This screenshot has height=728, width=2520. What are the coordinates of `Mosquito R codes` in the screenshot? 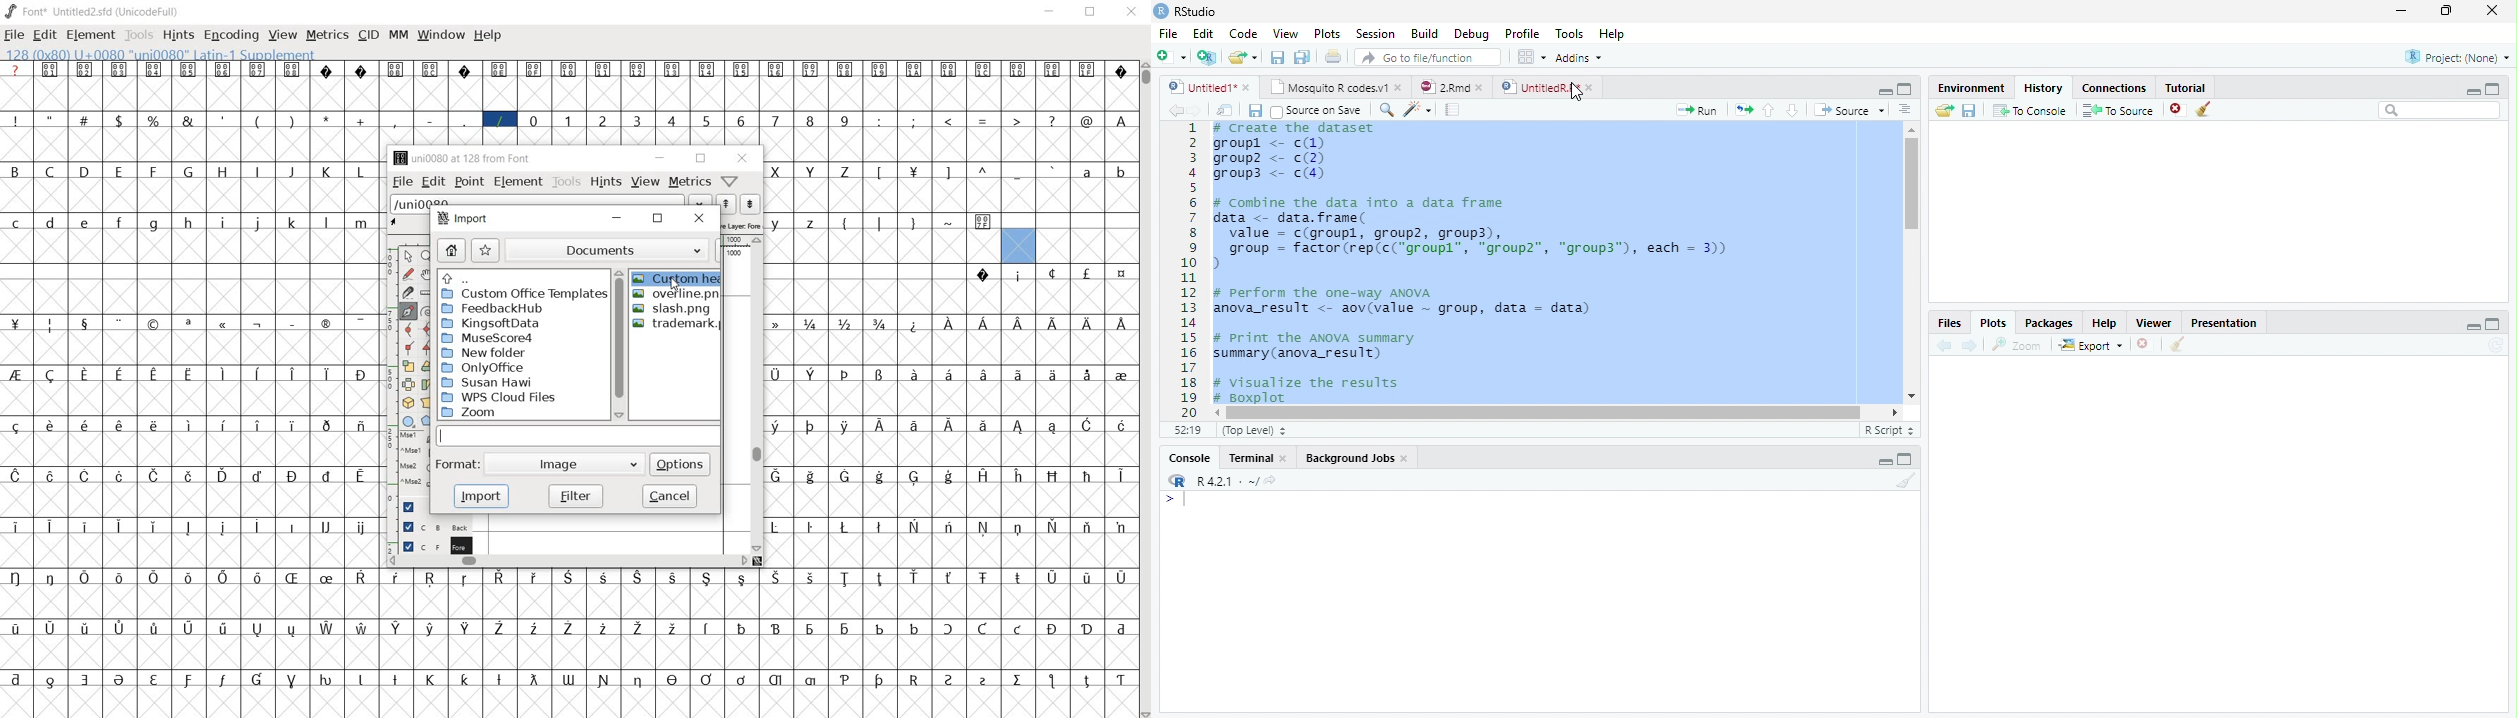 It's located at (1335, 87).